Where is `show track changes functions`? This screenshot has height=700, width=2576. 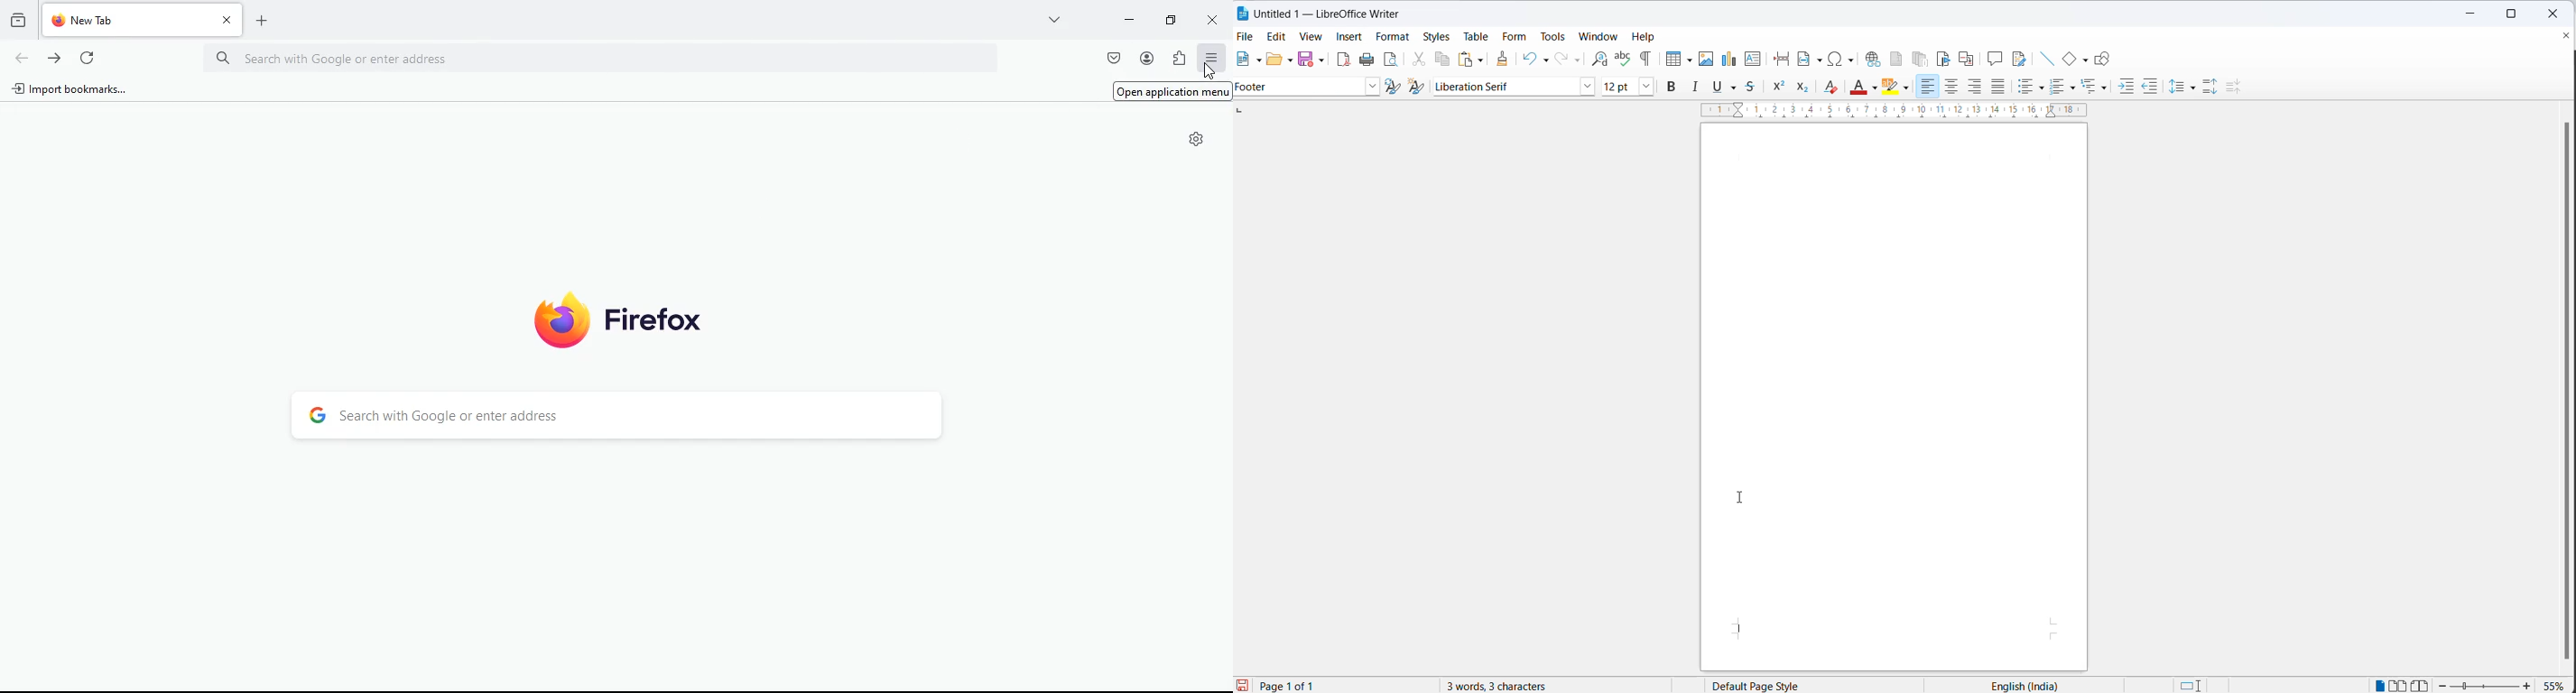 show track changes functions is located at coordinates (2019, 58).